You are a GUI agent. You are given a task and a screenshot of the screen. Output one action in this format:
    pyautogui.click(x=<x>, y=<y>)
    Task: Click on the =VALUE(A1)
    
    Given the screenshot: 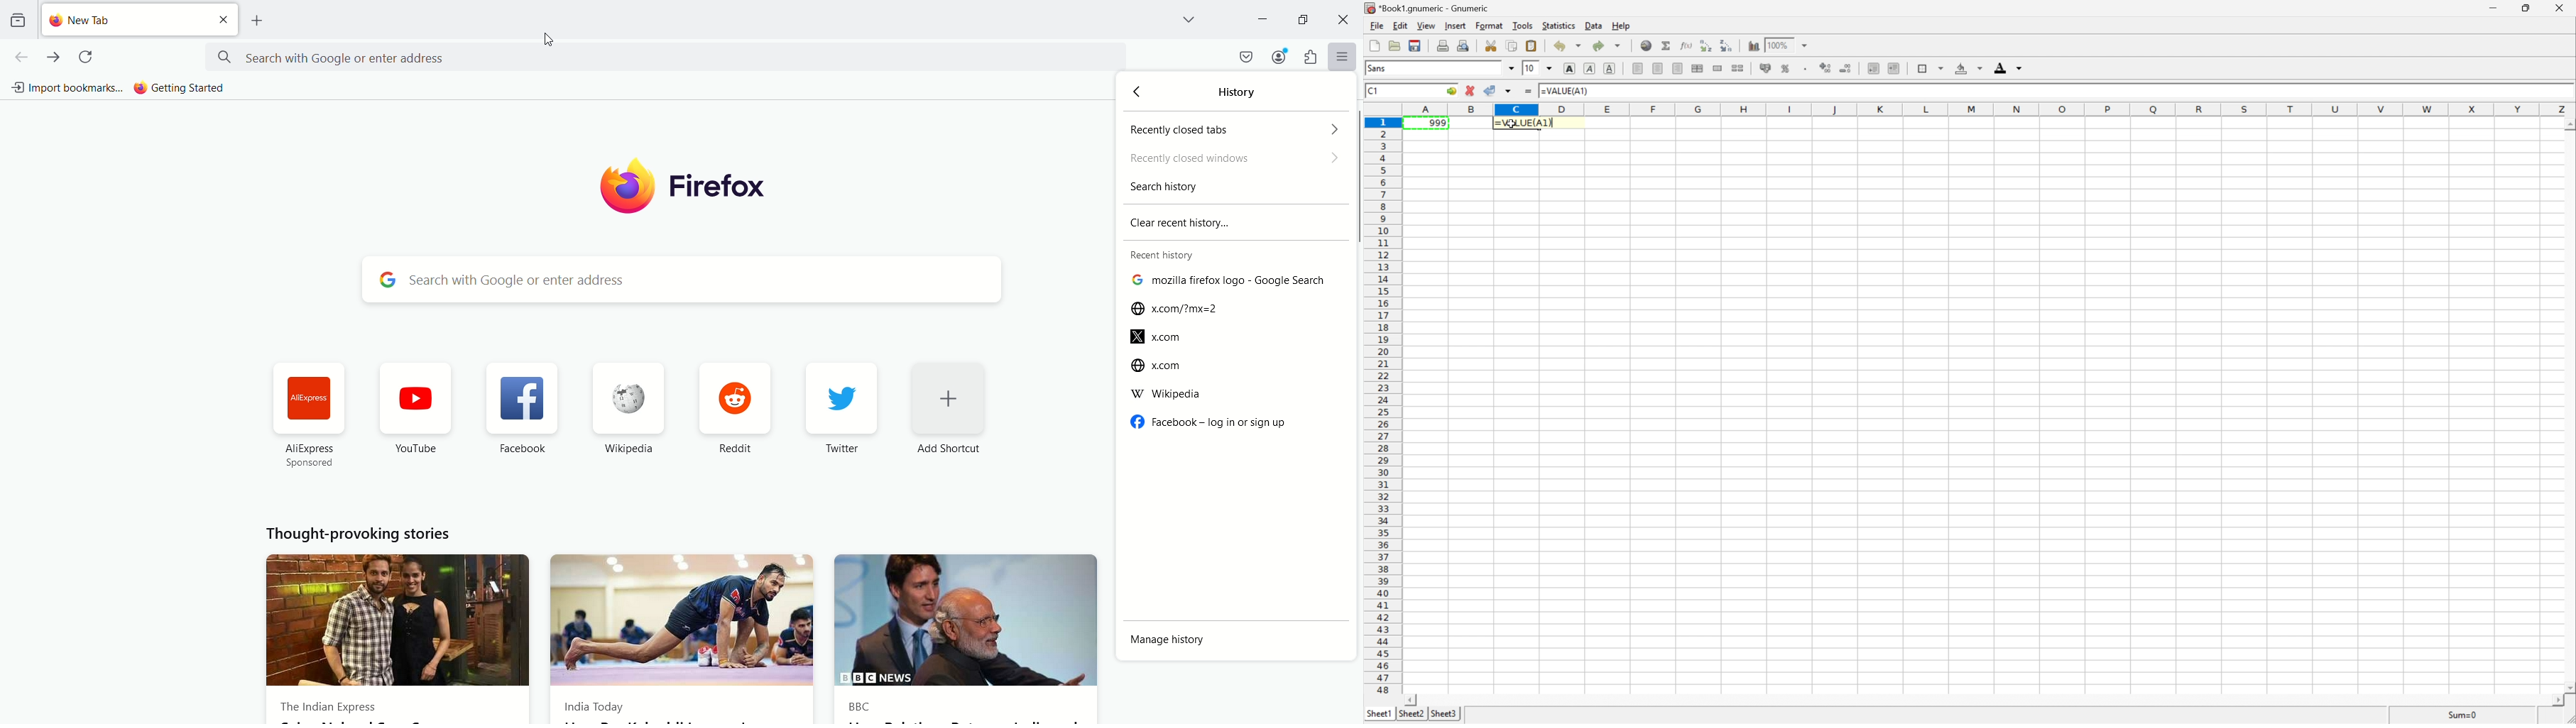 What is the action you would take?
    pyautogui.click(x=1523, y=124)
    